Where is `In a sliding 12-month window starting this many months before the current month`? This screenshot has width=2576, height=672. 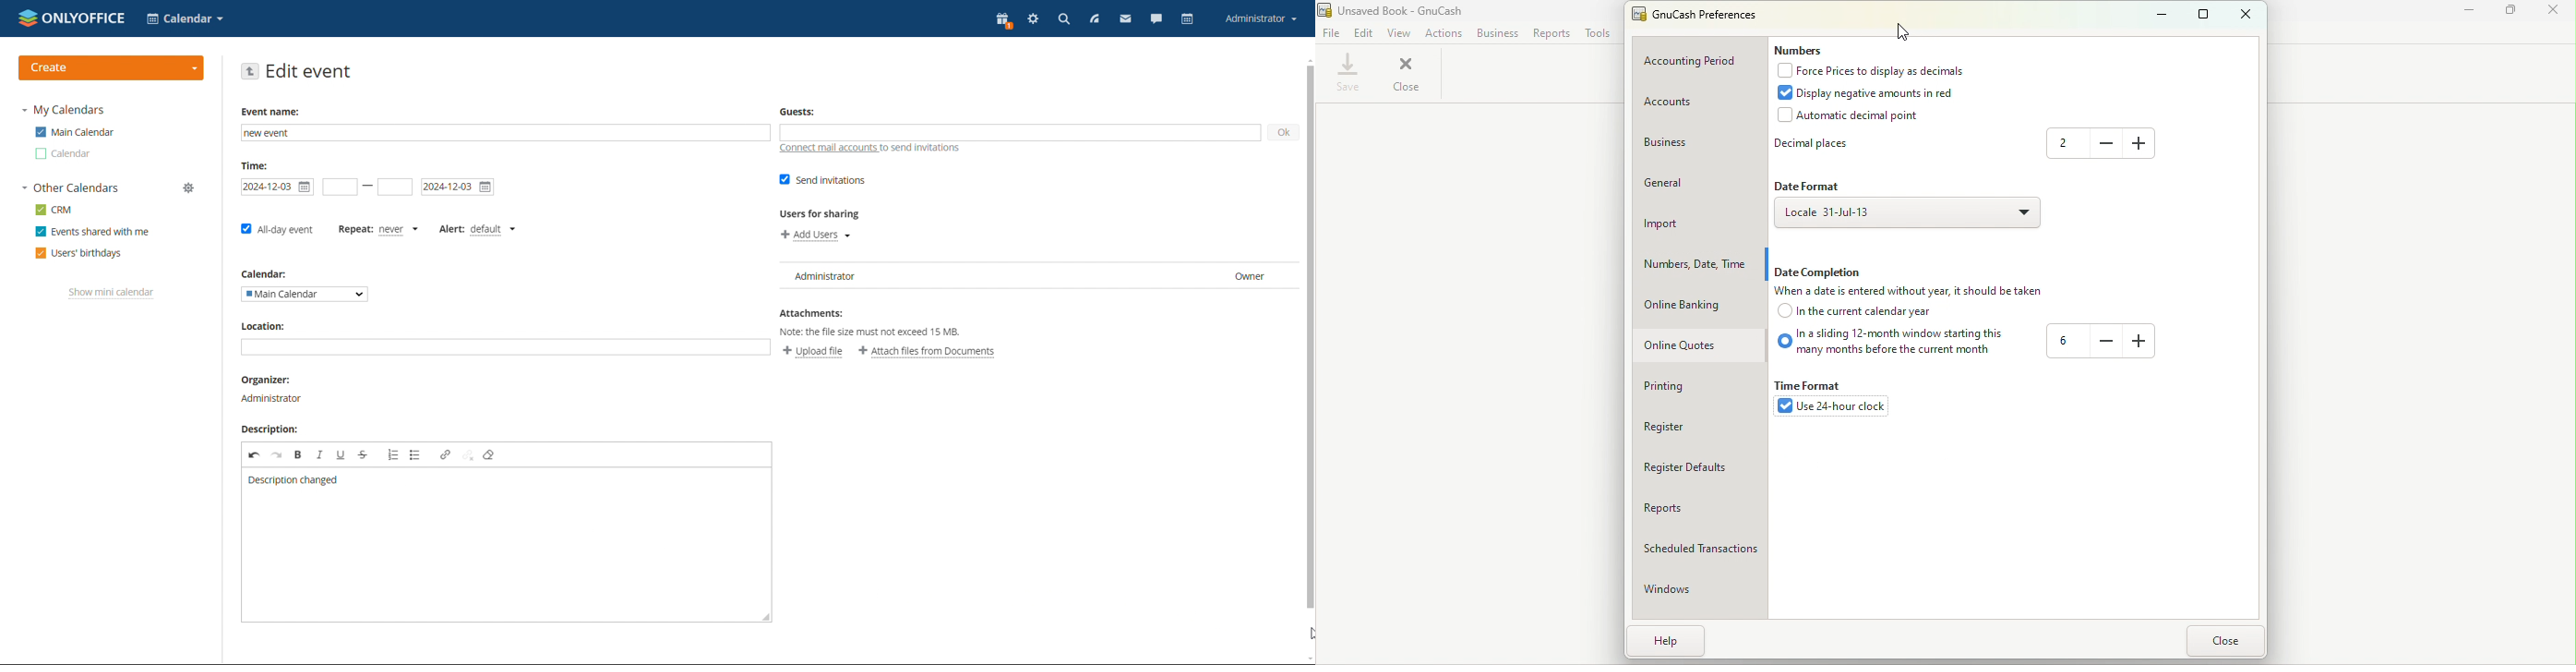 In a sliding 12-month window starting this many months before the current month is located at coordinates (1887, 345).